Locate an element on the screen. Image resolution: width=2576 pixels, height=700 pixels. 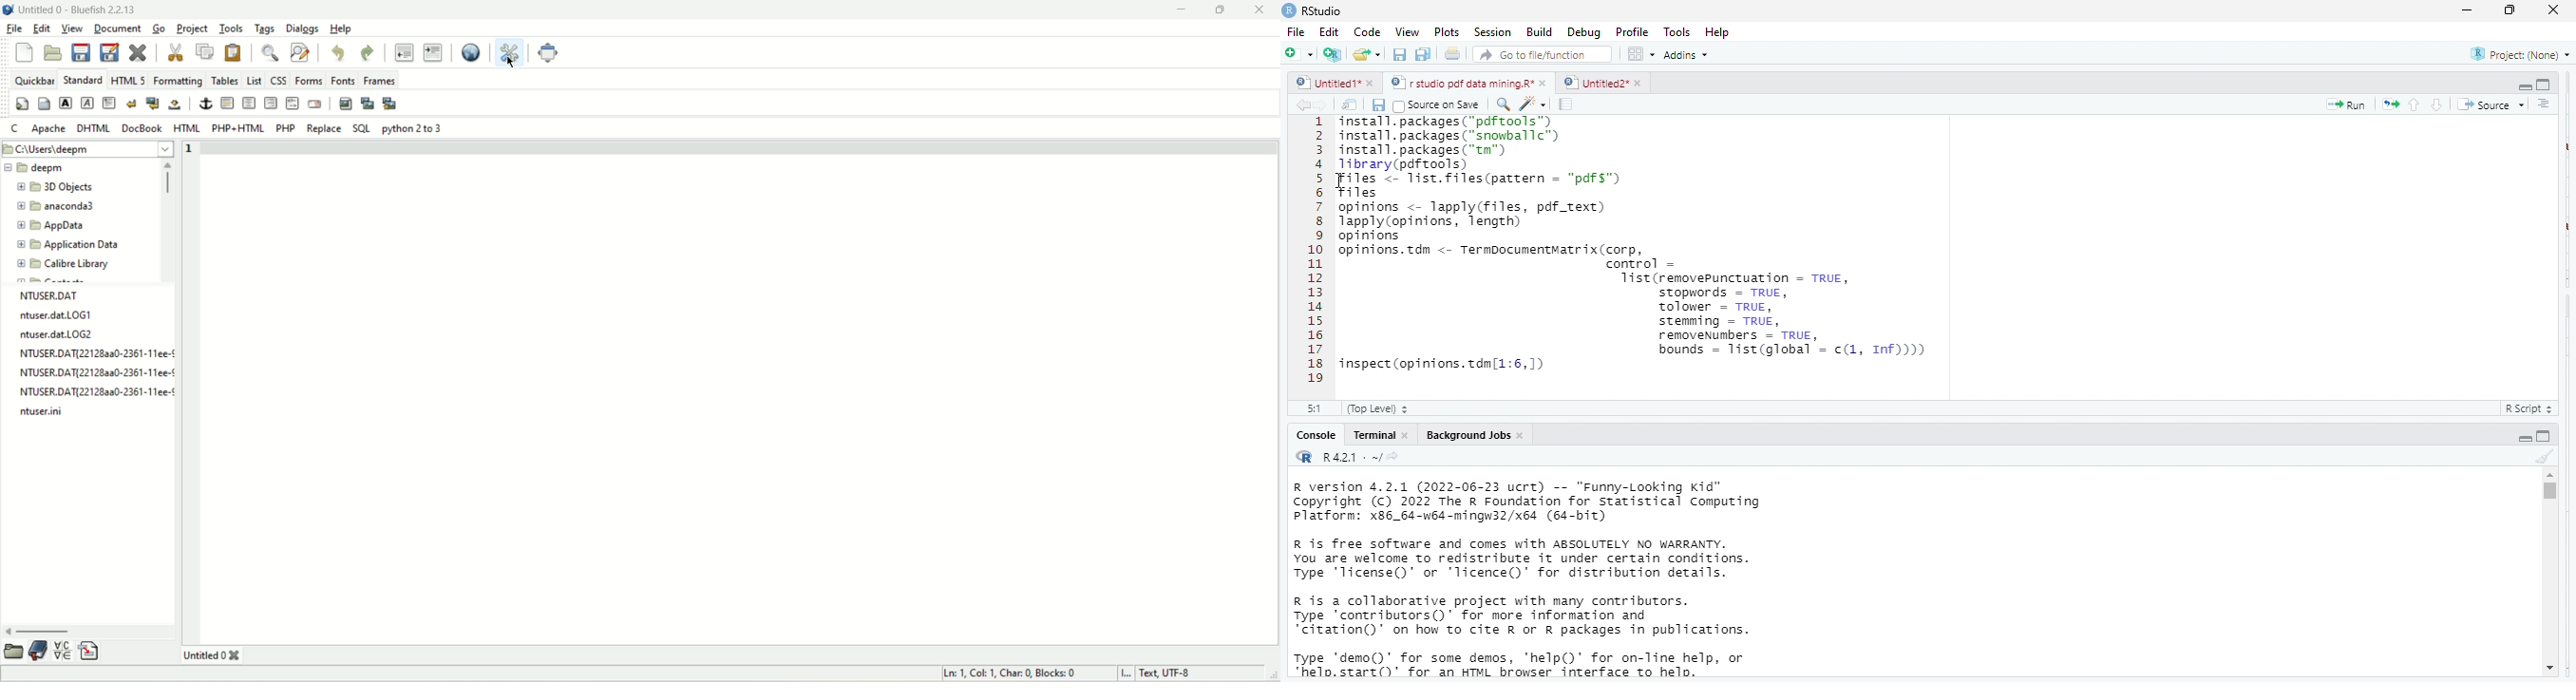
go is located at coordinates (157, 29).